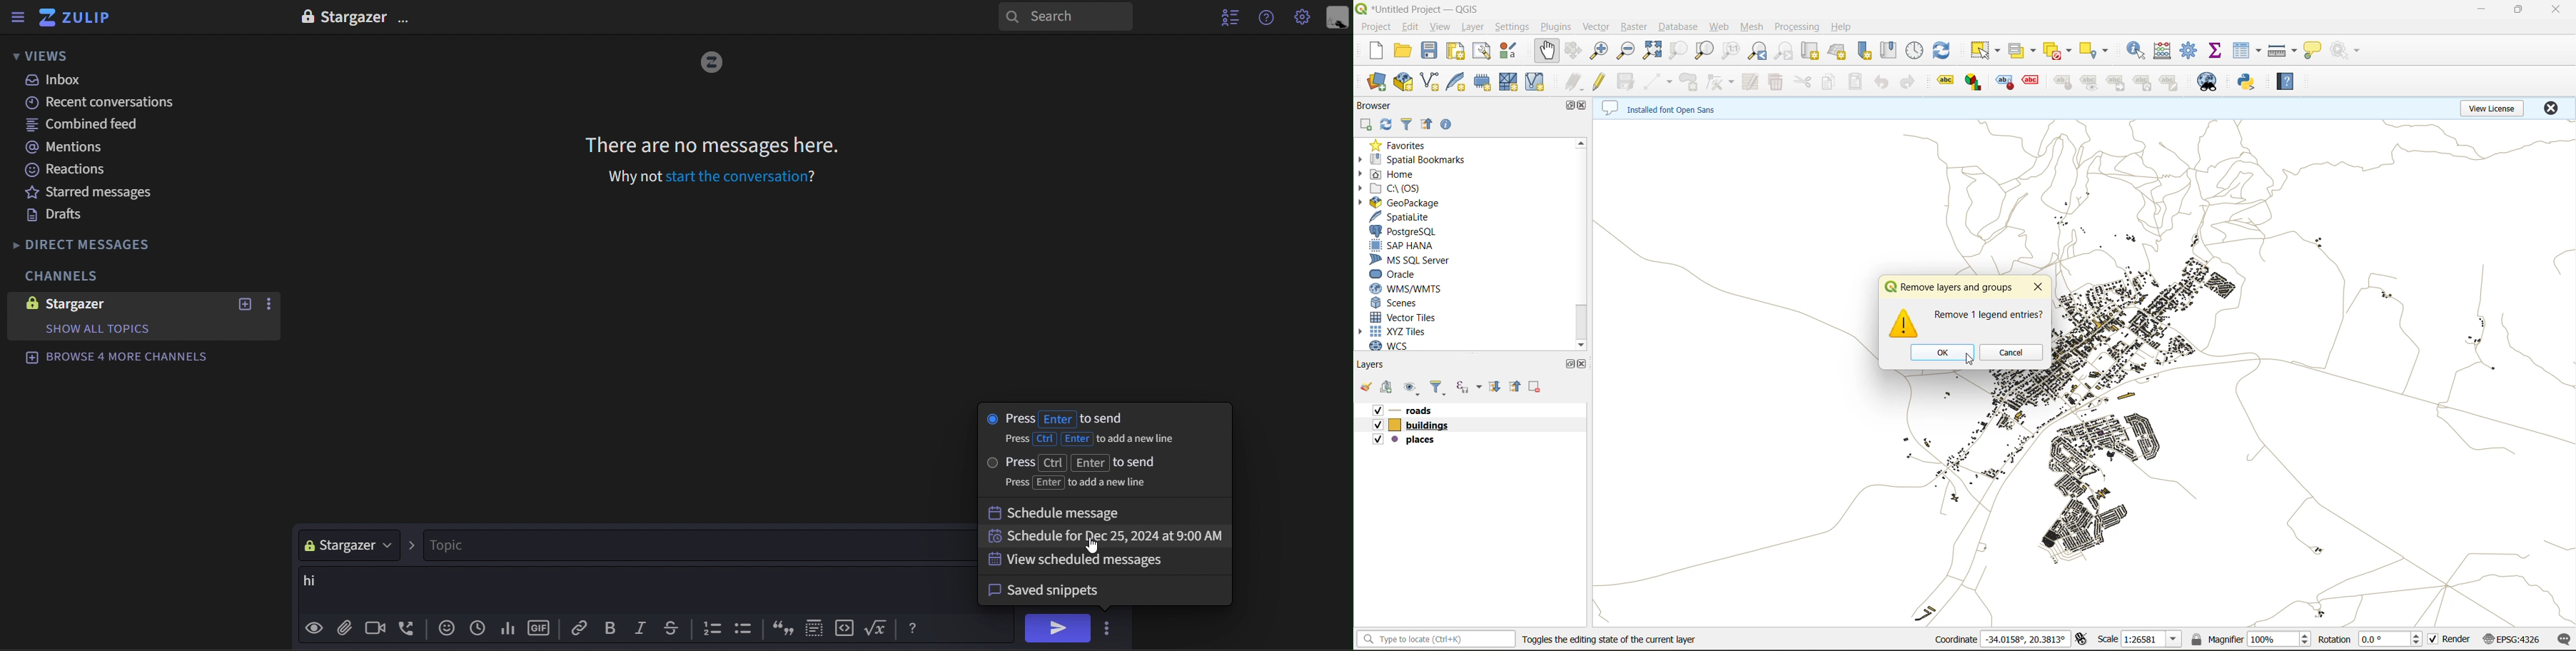  Describe the element at coordinates (1704, 51) in the screenshot. I see `zoom layer` at that location.